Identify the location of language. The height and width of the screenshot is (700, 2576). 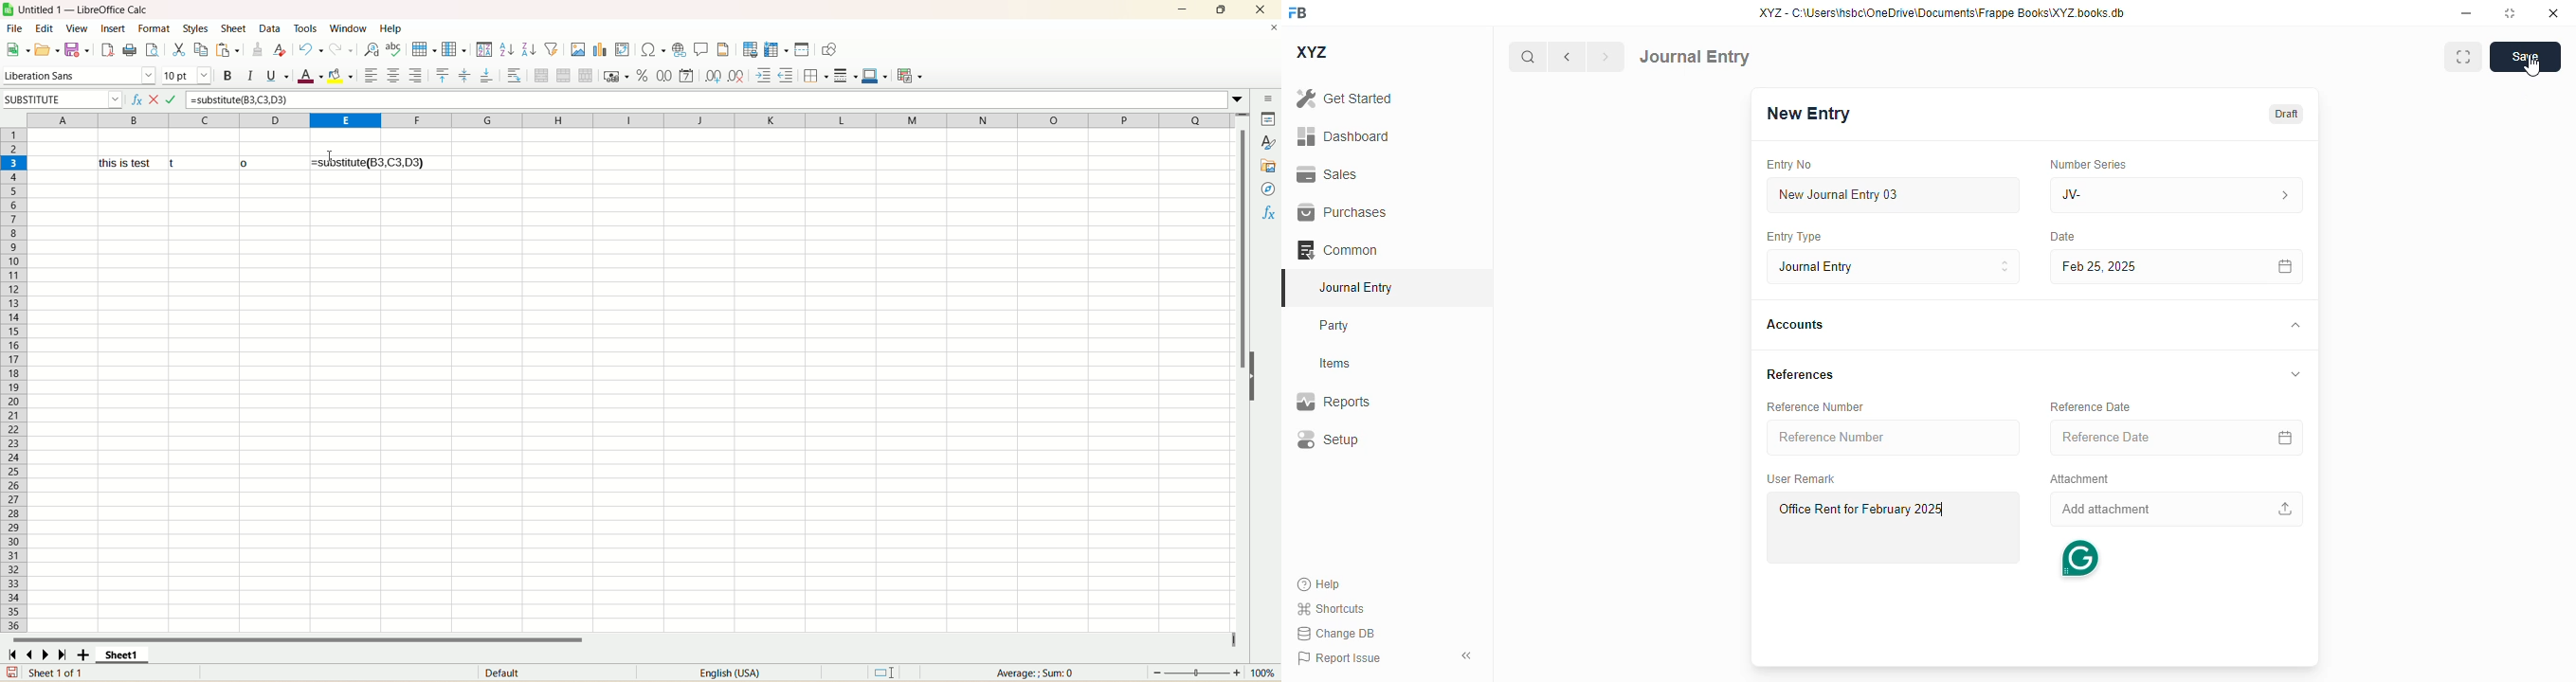
(736, 673).